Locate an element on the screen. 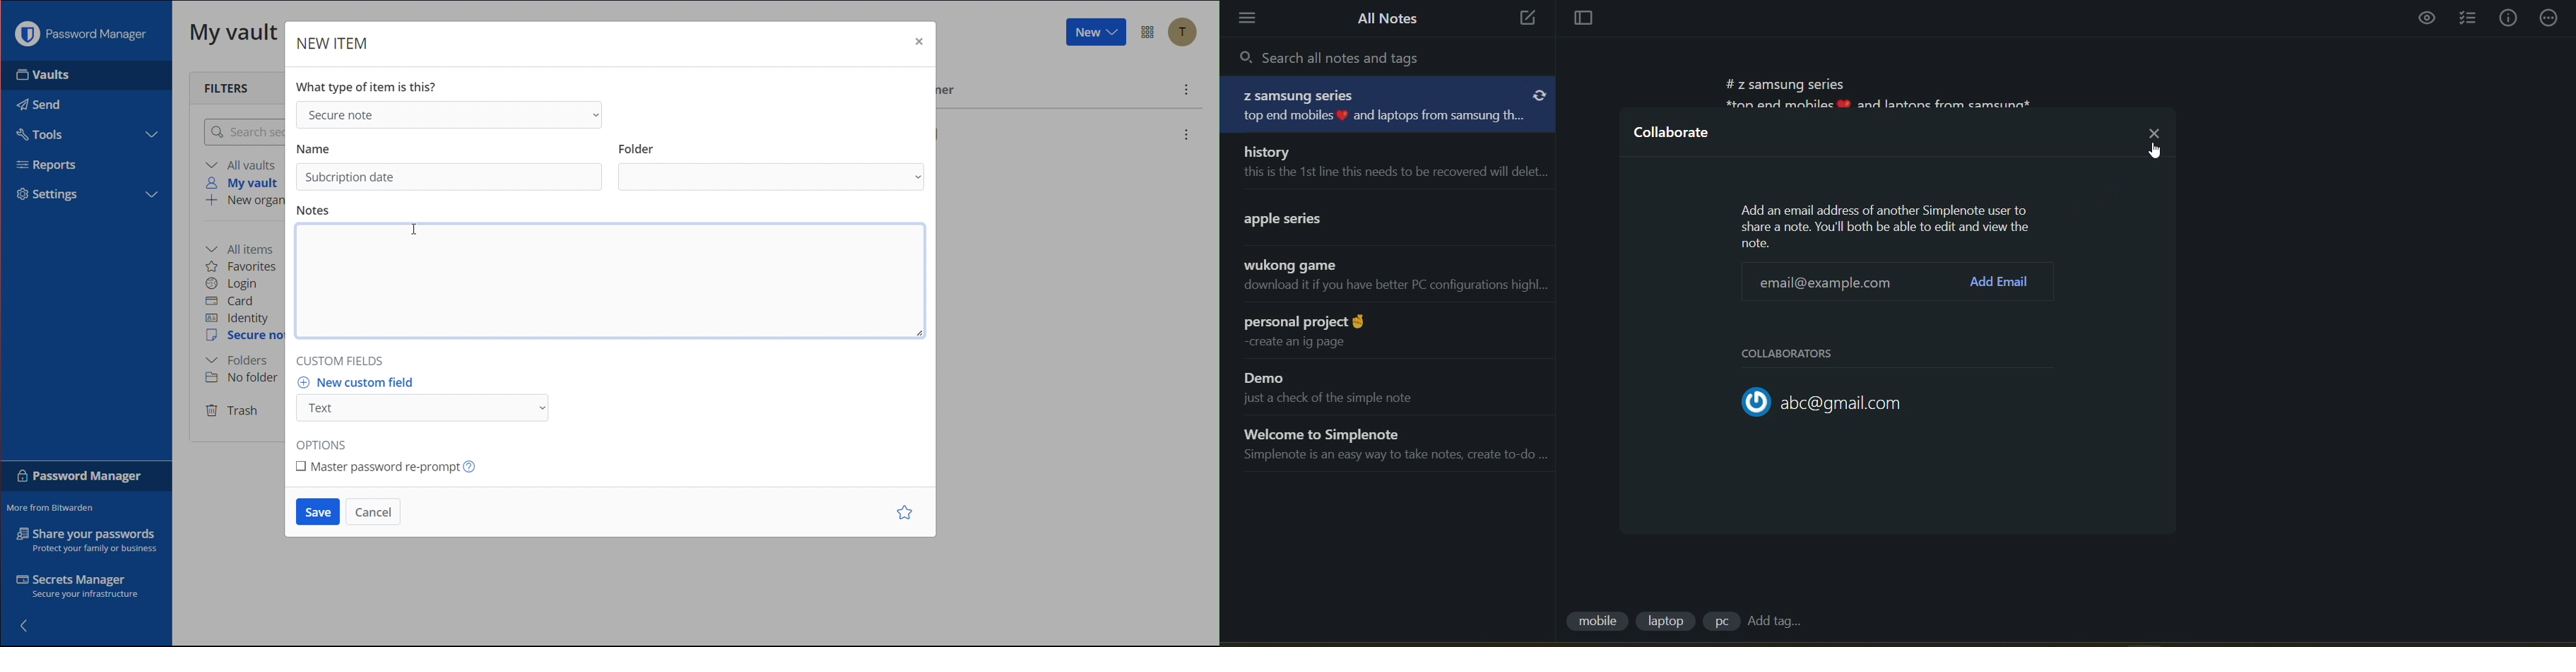  Star is located at coordinates (907, 513).